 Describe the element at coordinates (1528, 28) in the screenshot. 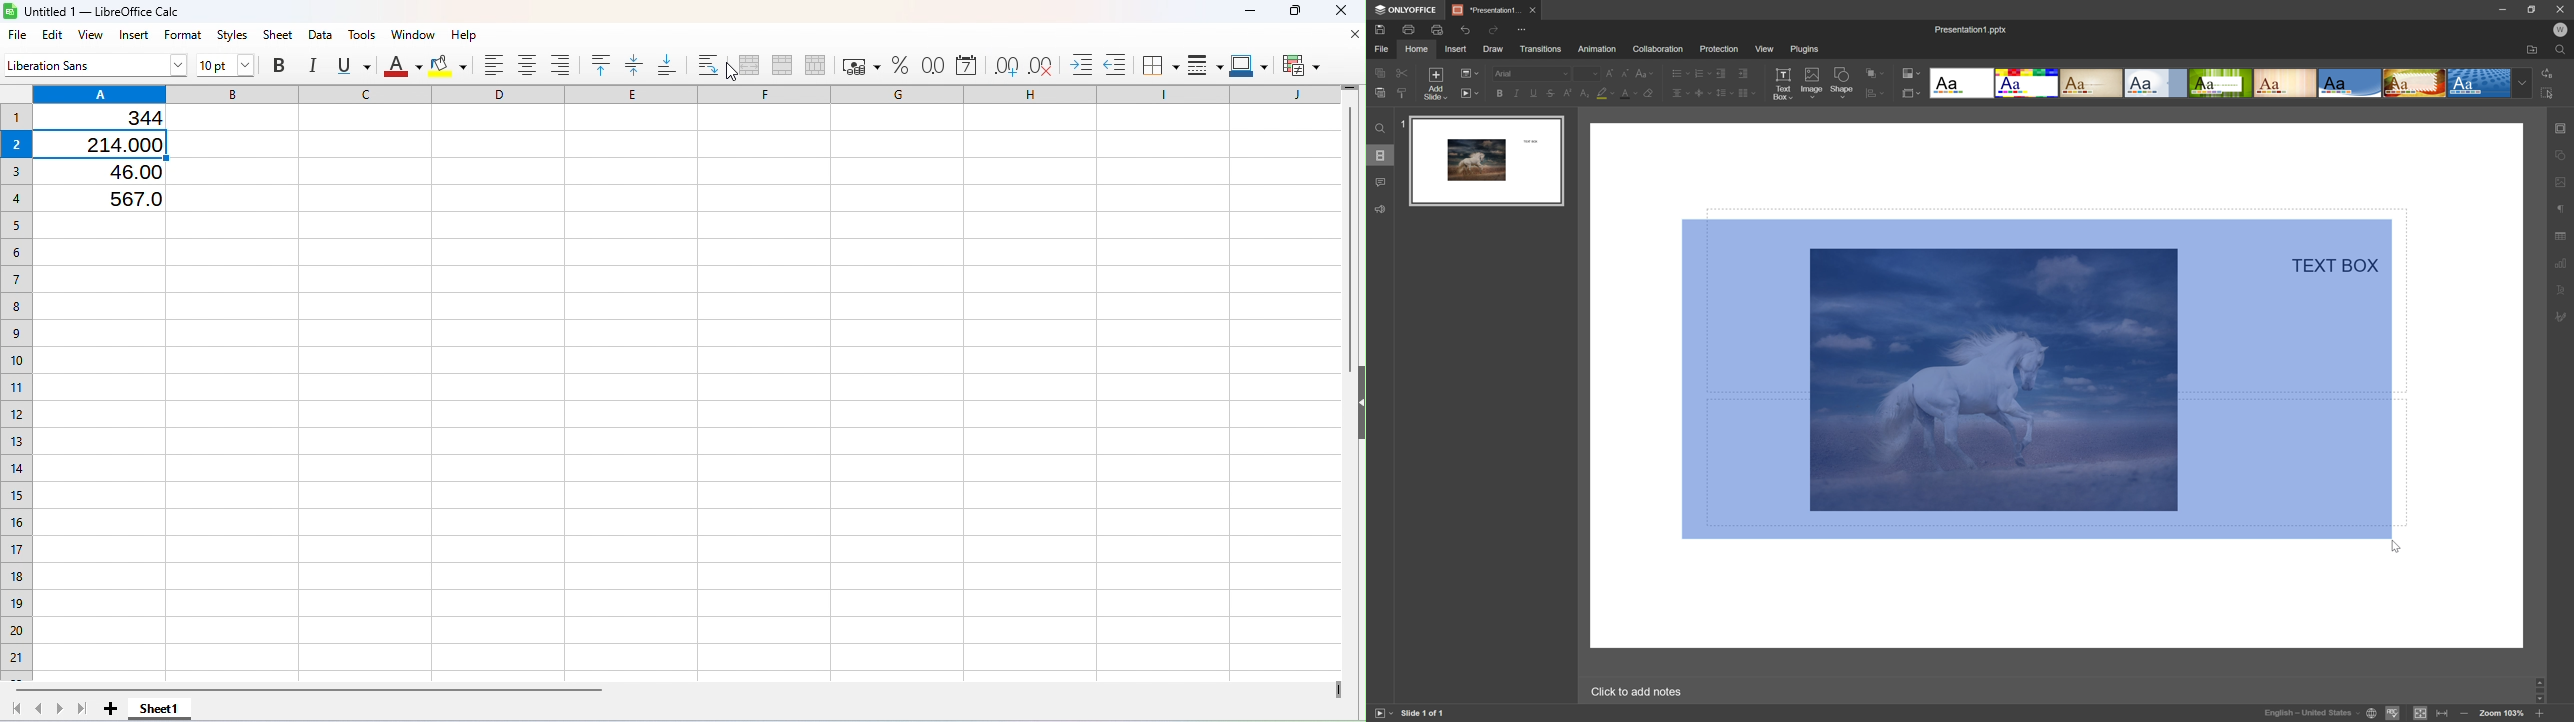

I see `customize quick access toolbar` at that location.